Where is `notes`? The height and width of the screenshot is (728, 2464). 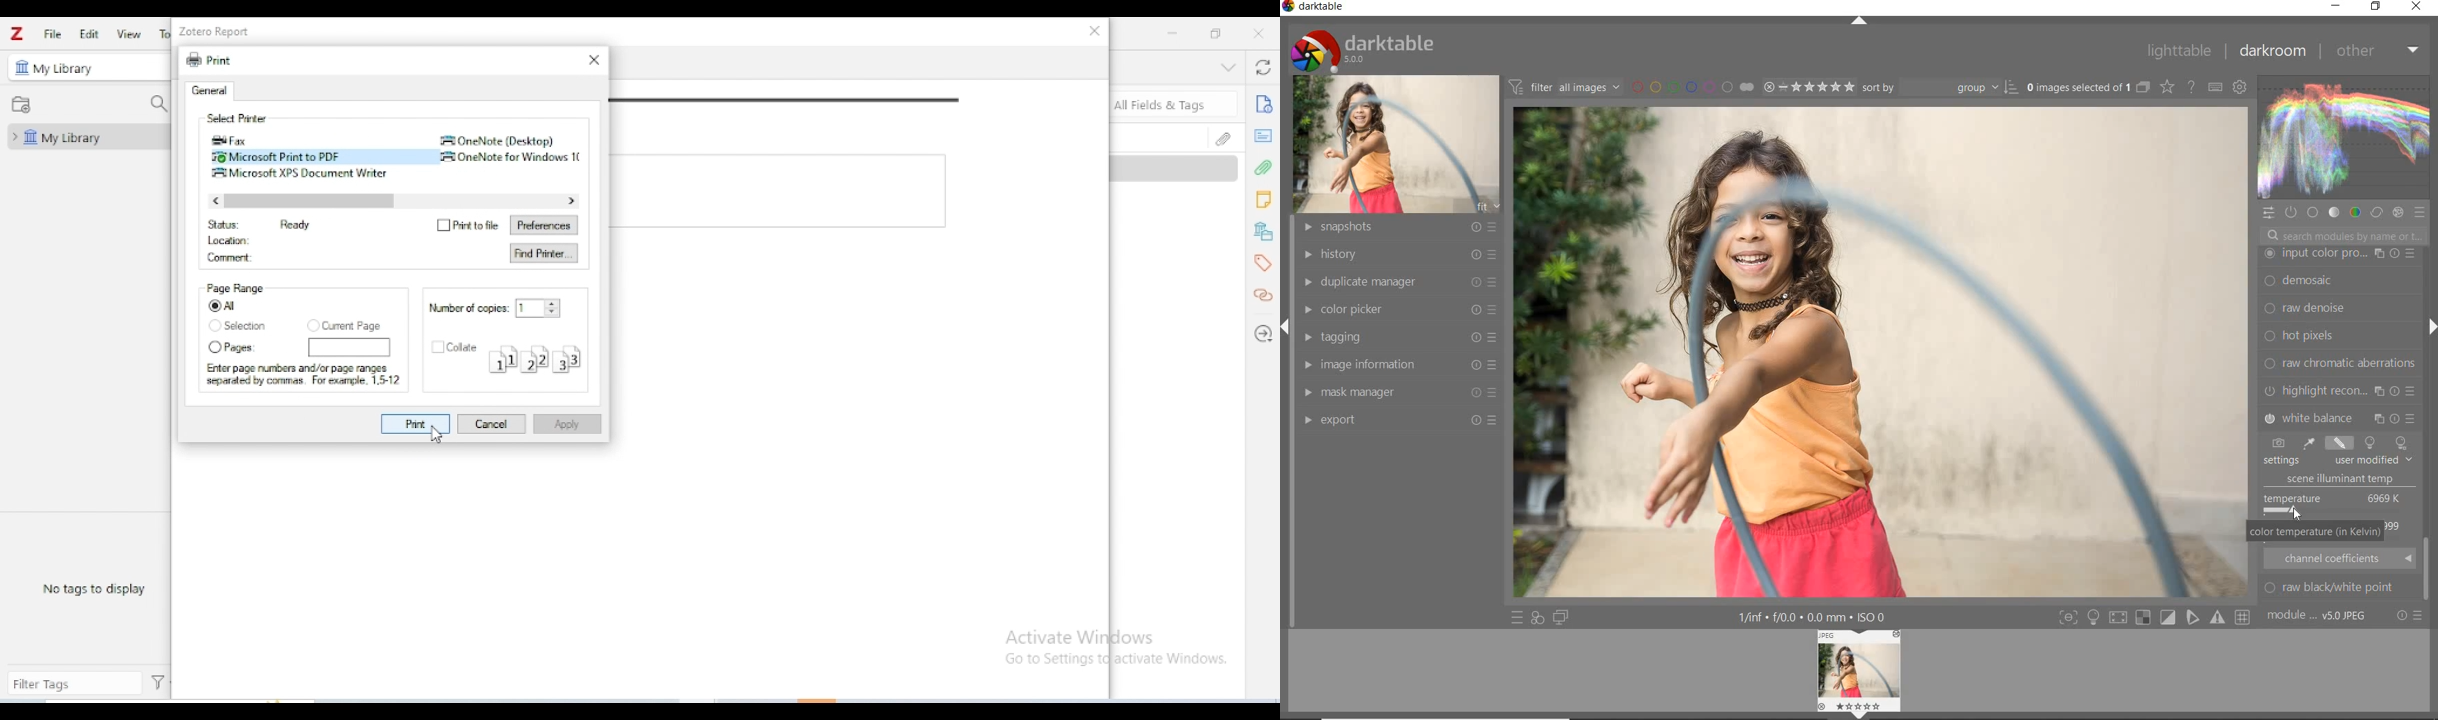
notes is located at coordinates (1263, 200).